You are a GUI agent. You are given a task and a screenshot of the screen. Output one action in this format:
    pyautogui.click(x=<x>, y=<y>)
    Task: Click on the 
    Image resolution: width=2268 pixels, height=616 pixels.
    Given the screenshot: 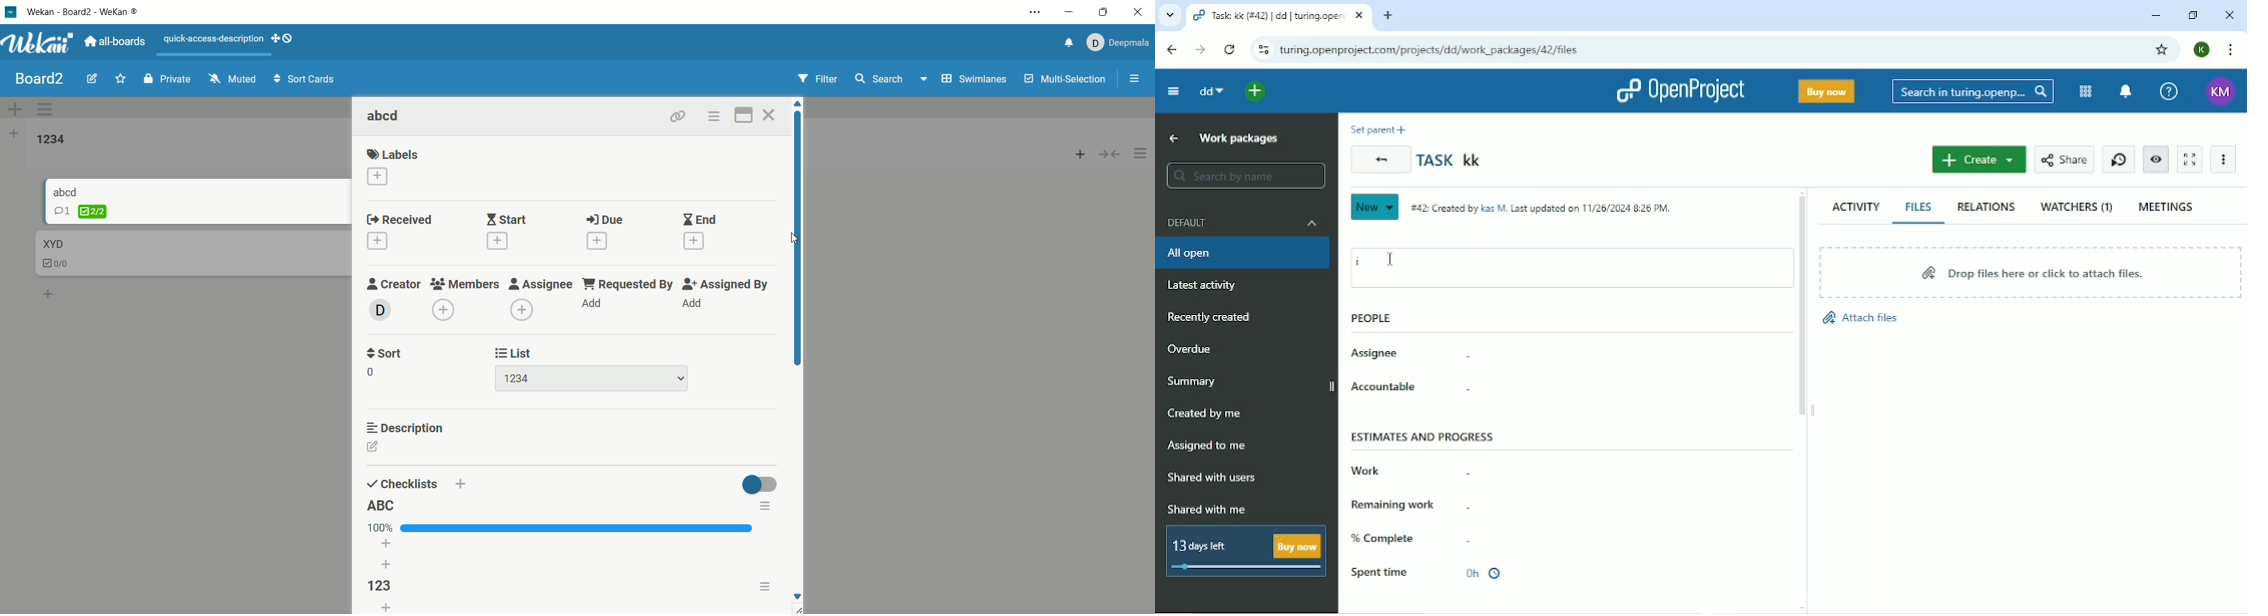 What is the action you would take?
    pyautogui.click(x=460, y=485)
    